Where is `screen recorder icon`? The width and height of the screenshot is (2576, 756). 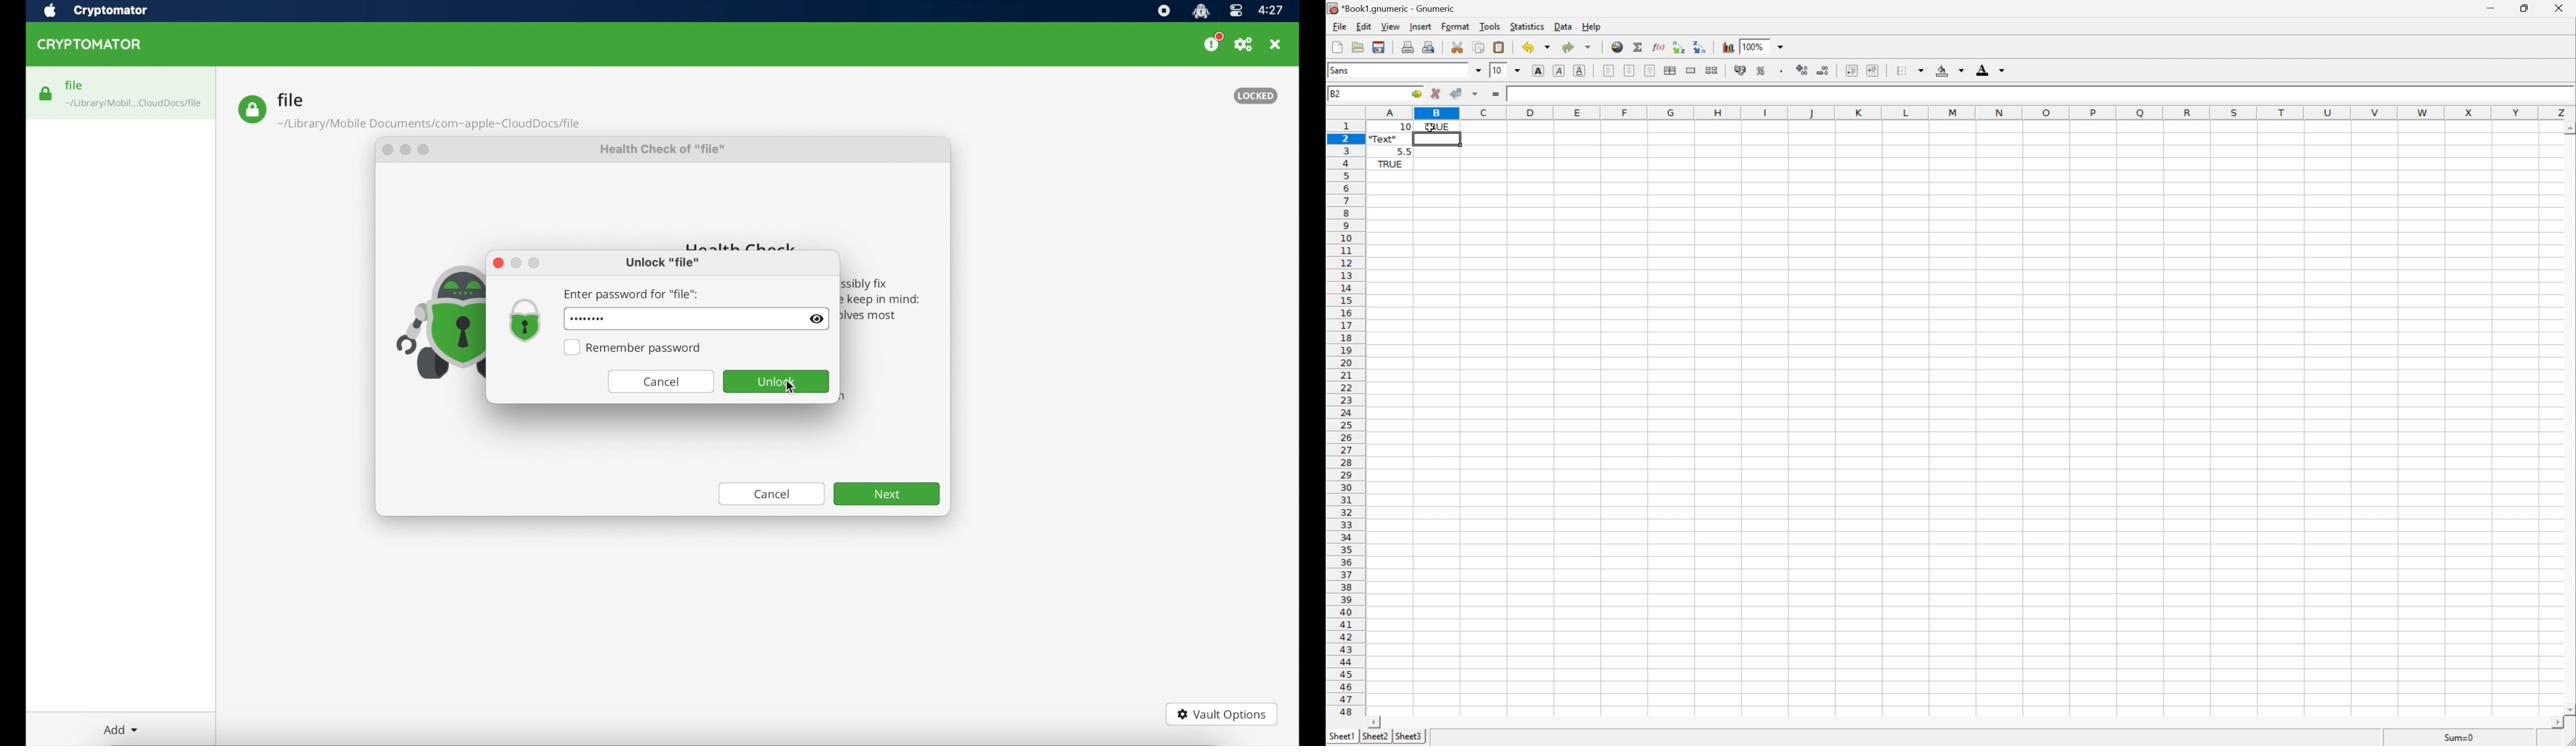
screen recorder icon is located at coordinates (1163, 11).